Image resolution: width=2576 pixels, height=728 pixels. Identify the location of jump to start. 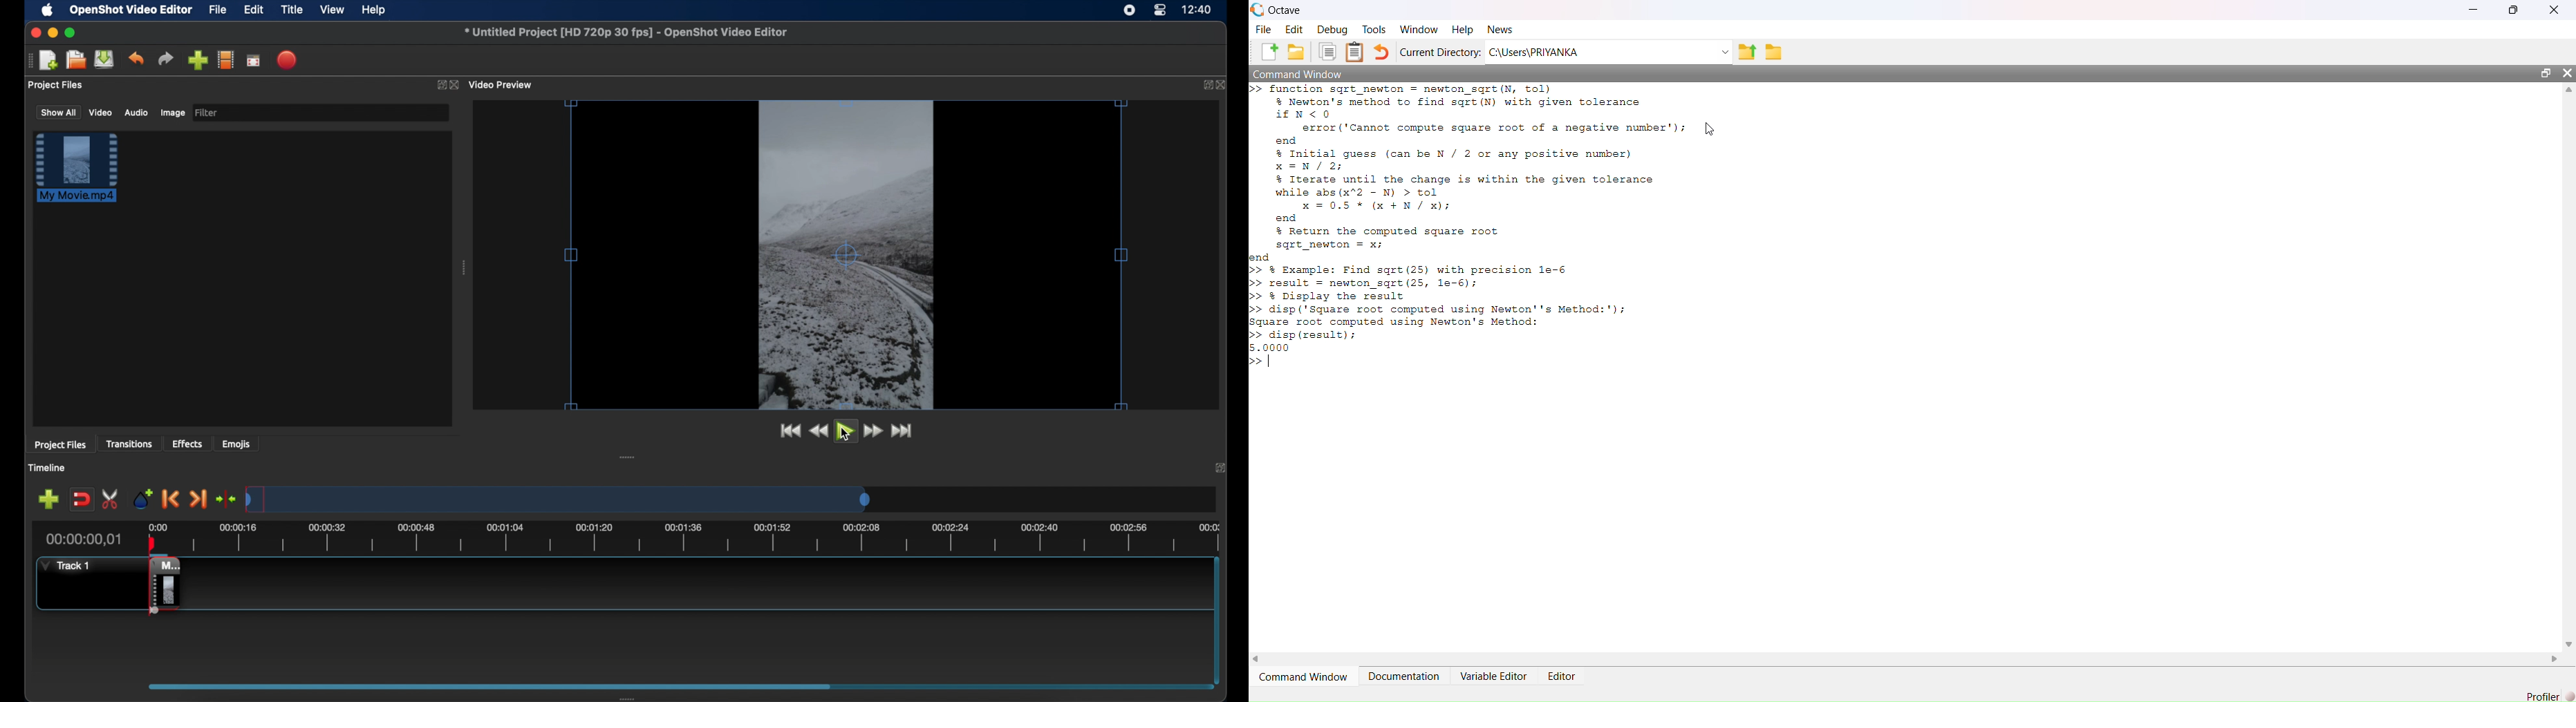
(903, 430).